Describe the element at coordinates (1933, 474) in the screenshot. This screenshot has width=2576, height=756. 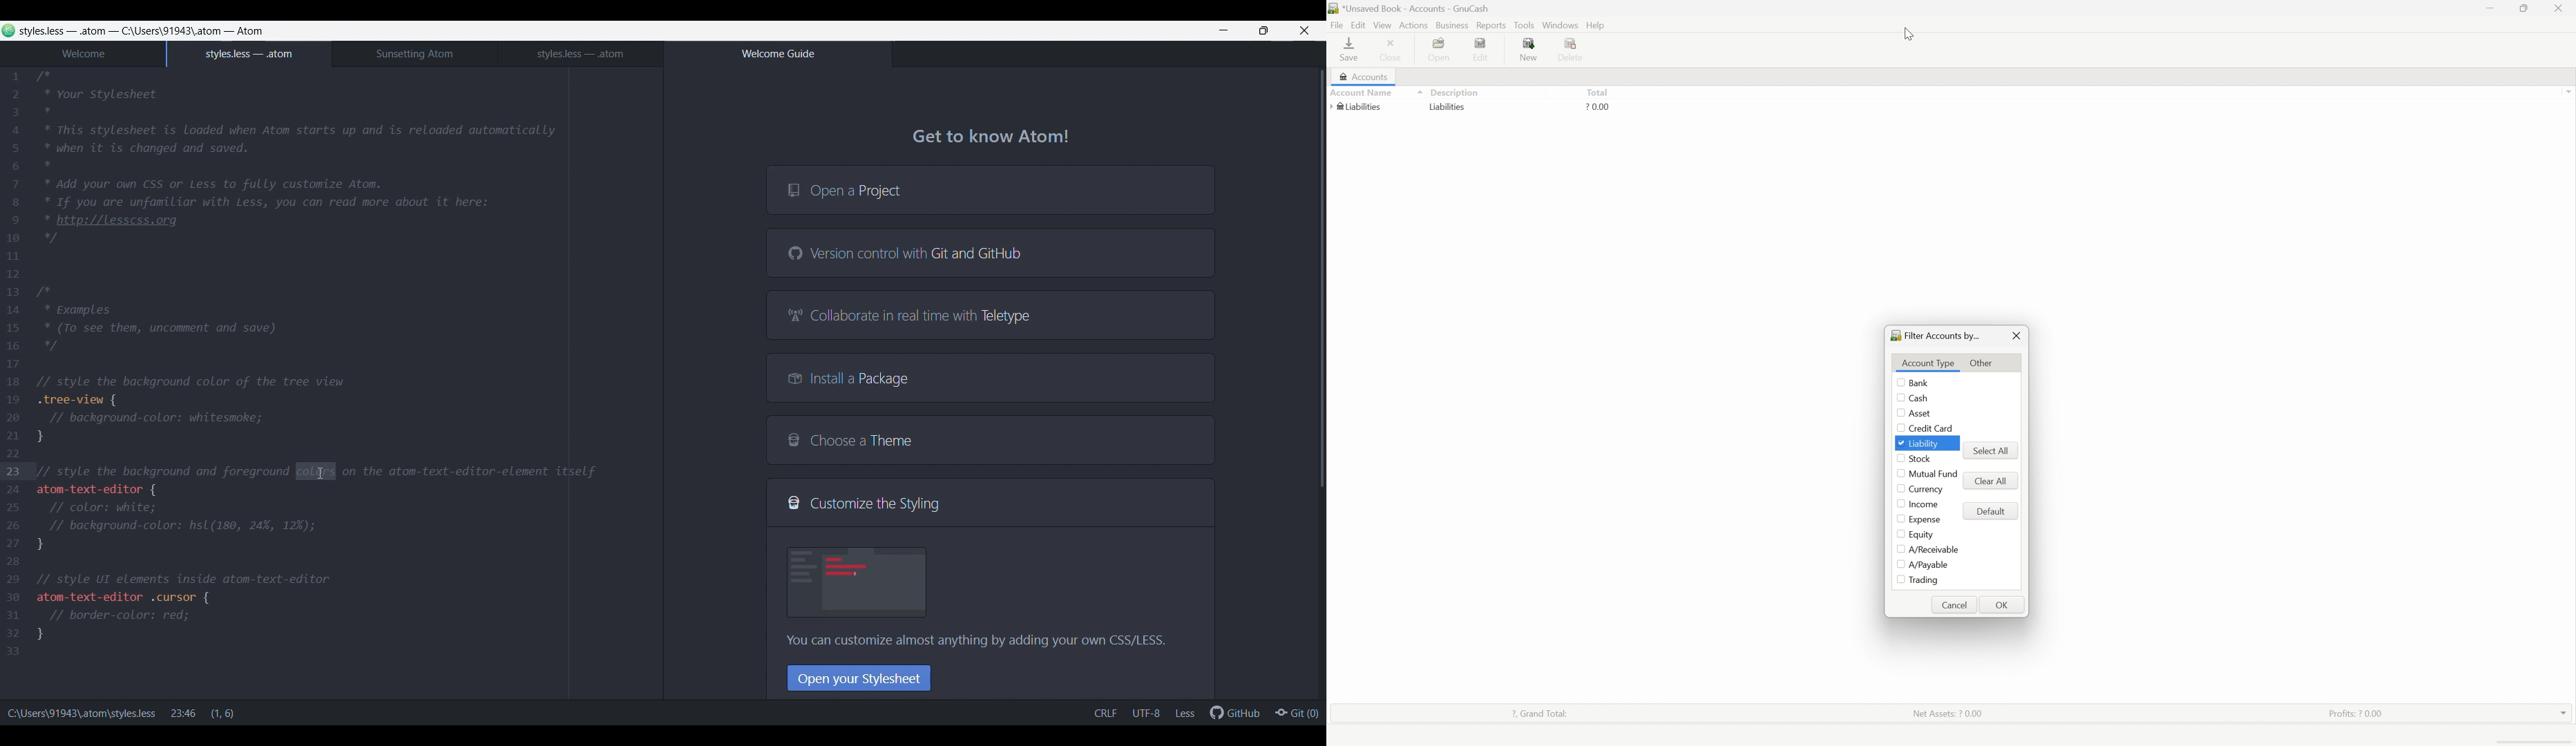
I see `Mutual fund` at that location.